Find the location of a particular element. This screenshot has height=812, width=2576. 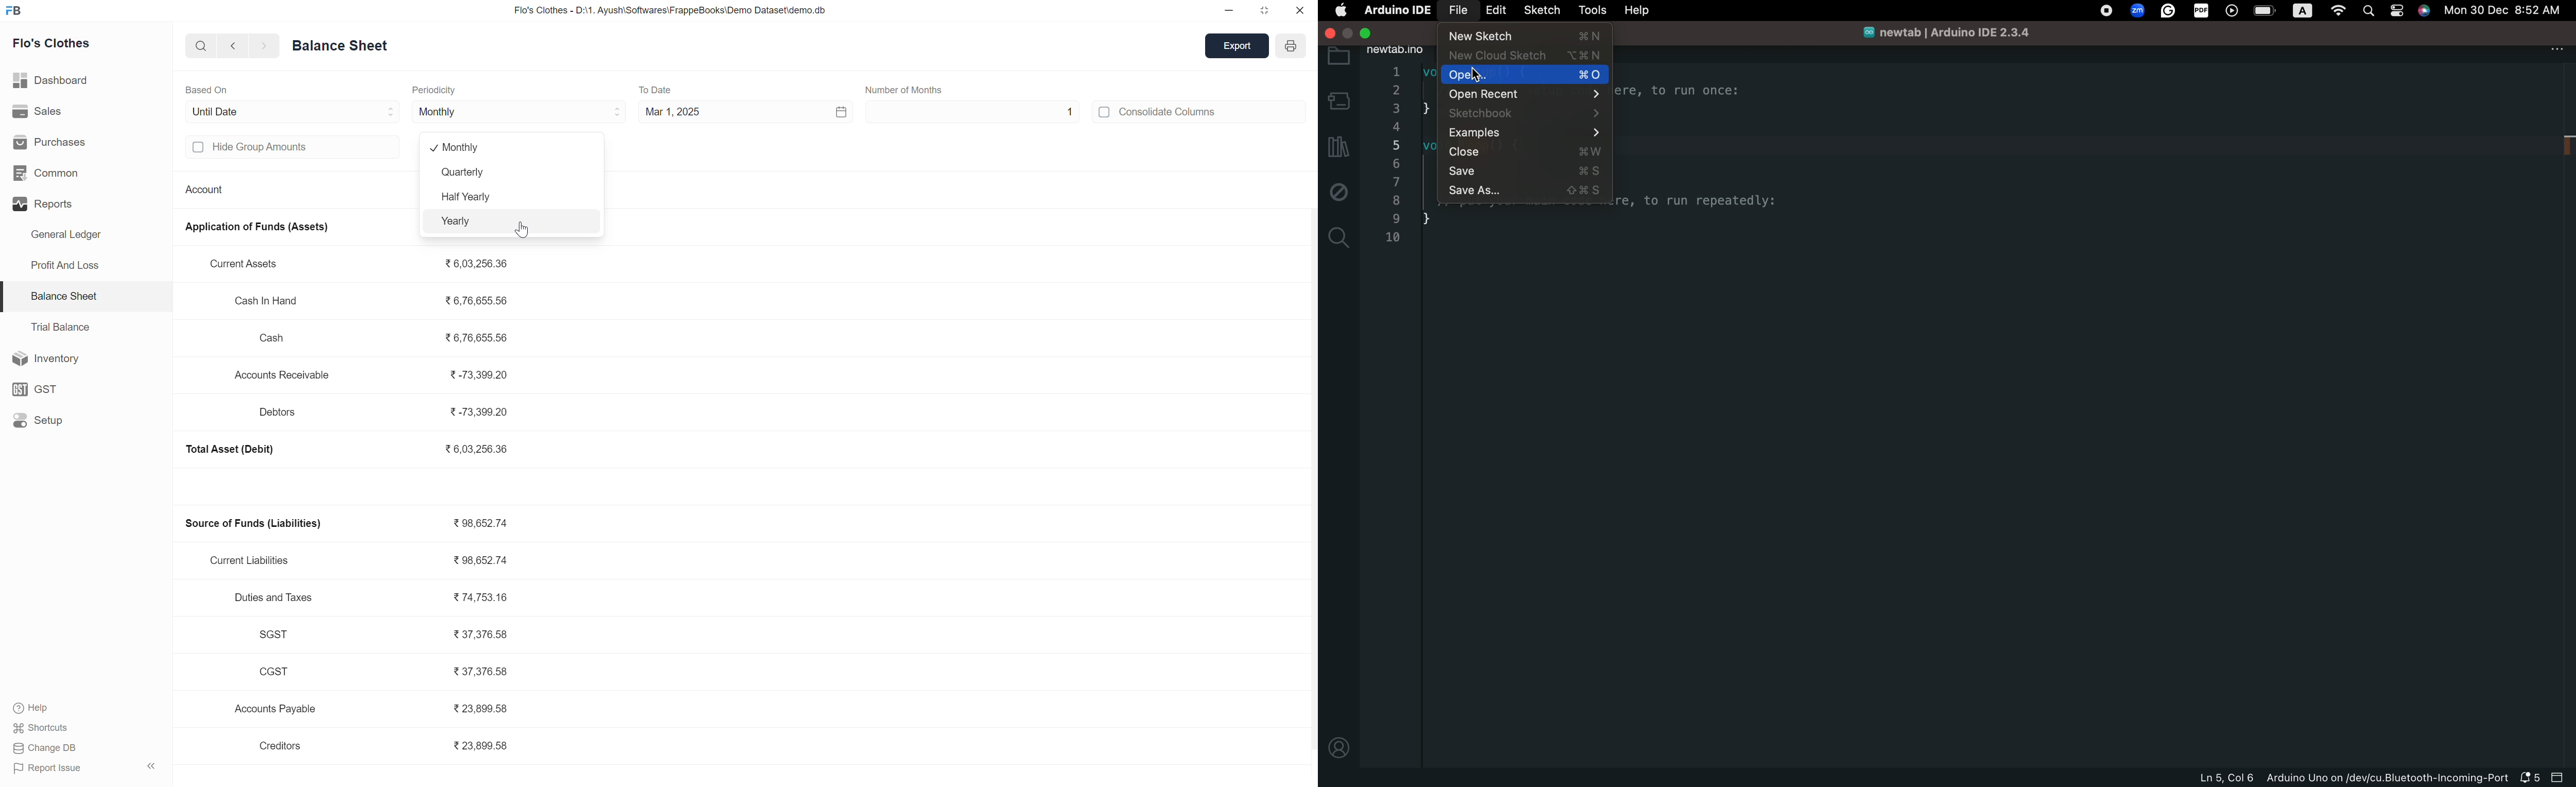

Current Assets is located at coordinates (247, 265).